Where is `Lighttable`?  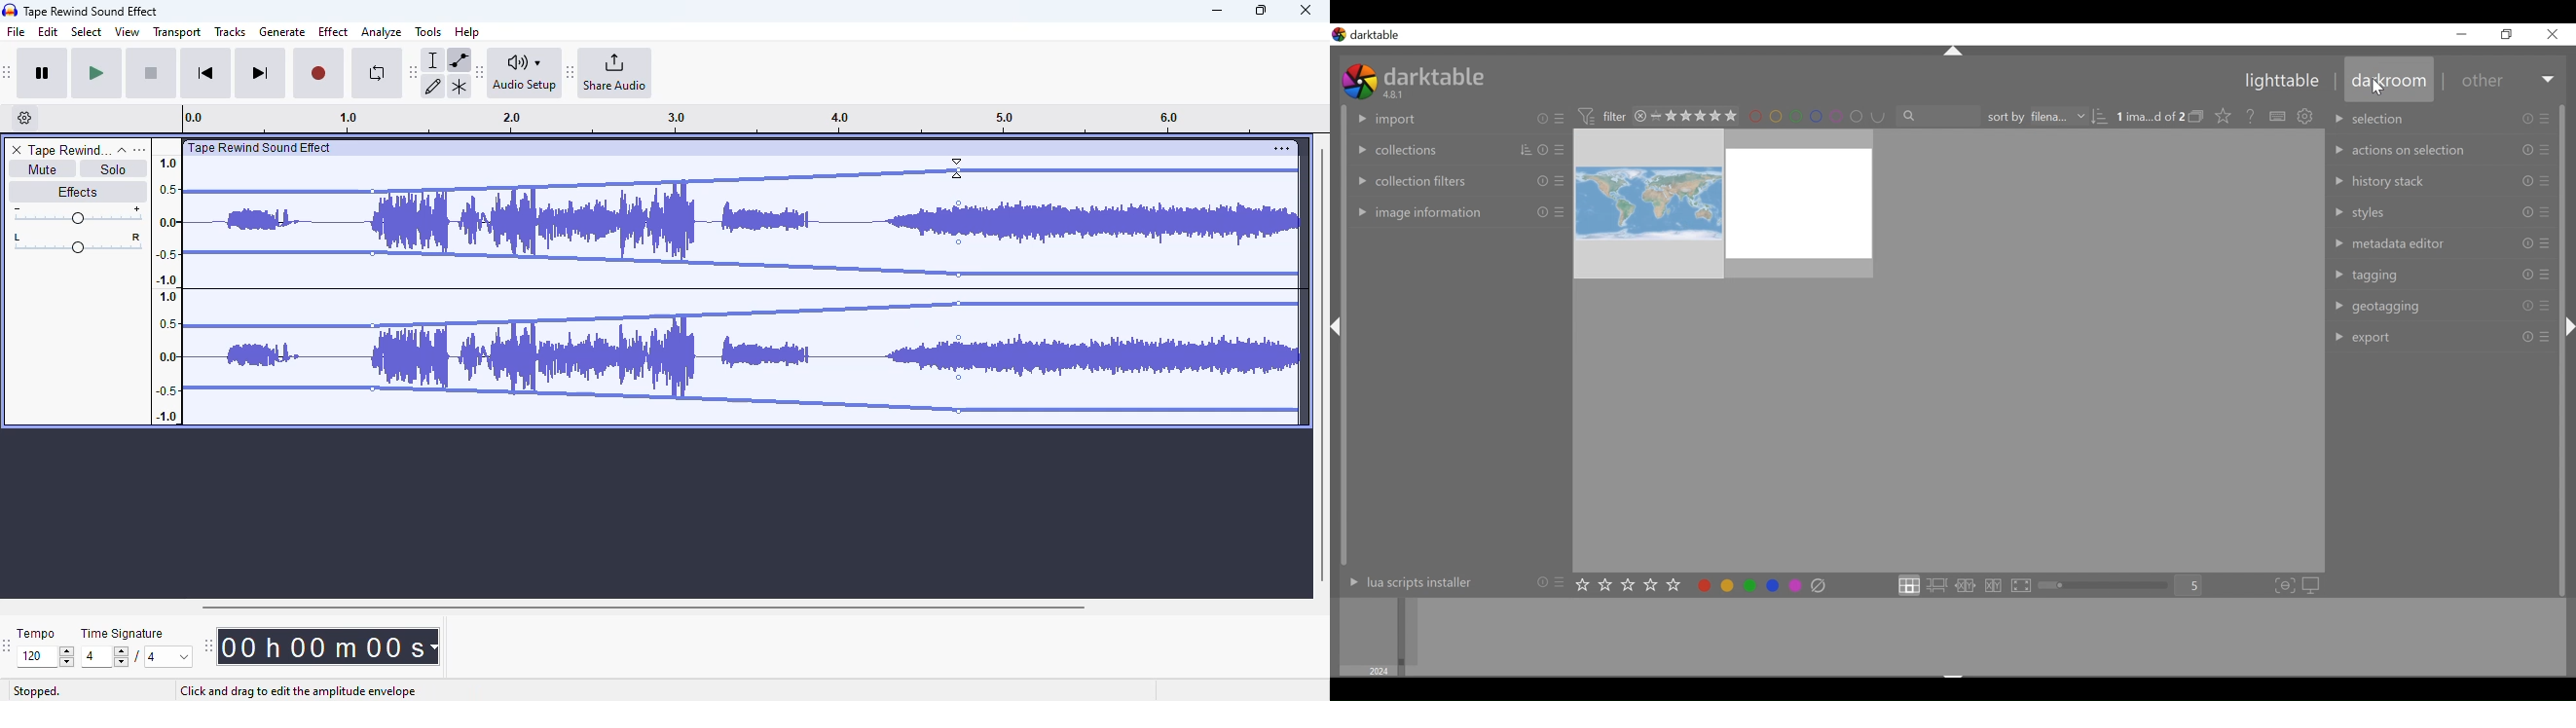
Lighttable is located at coordinates (2275, 80).